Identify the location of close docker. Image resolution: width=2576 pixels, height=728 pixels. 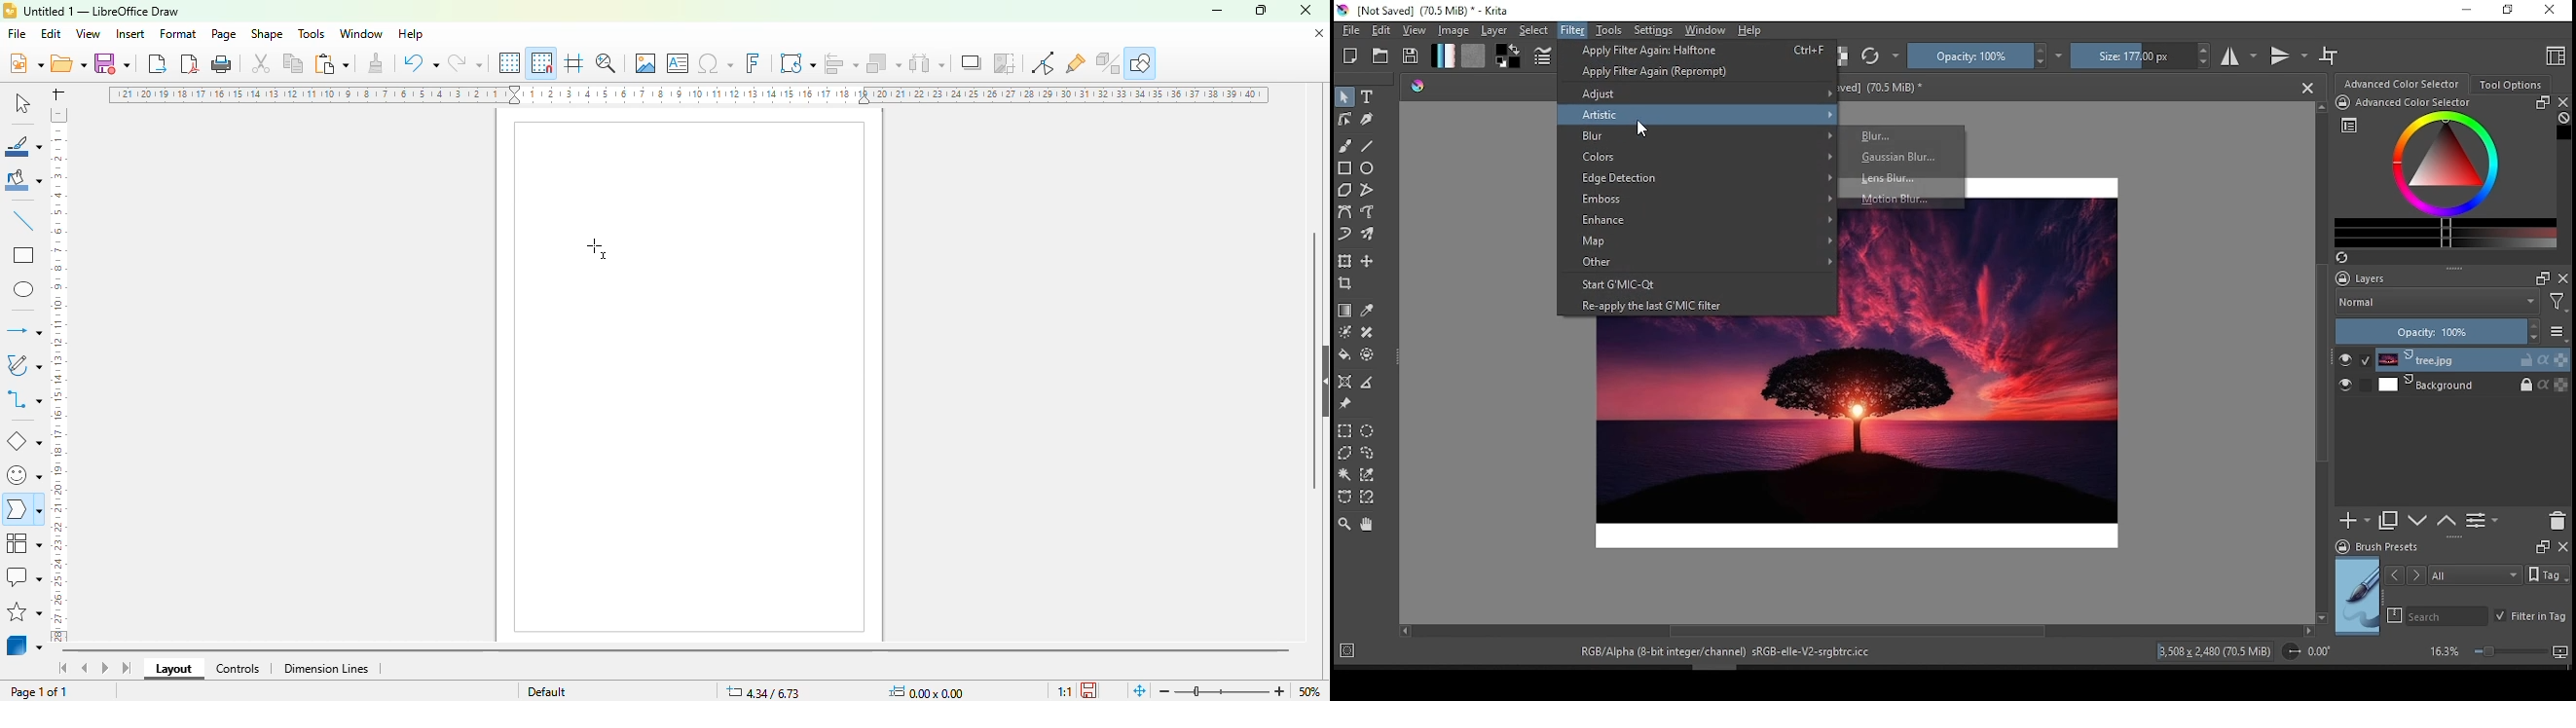
(2561, 547).